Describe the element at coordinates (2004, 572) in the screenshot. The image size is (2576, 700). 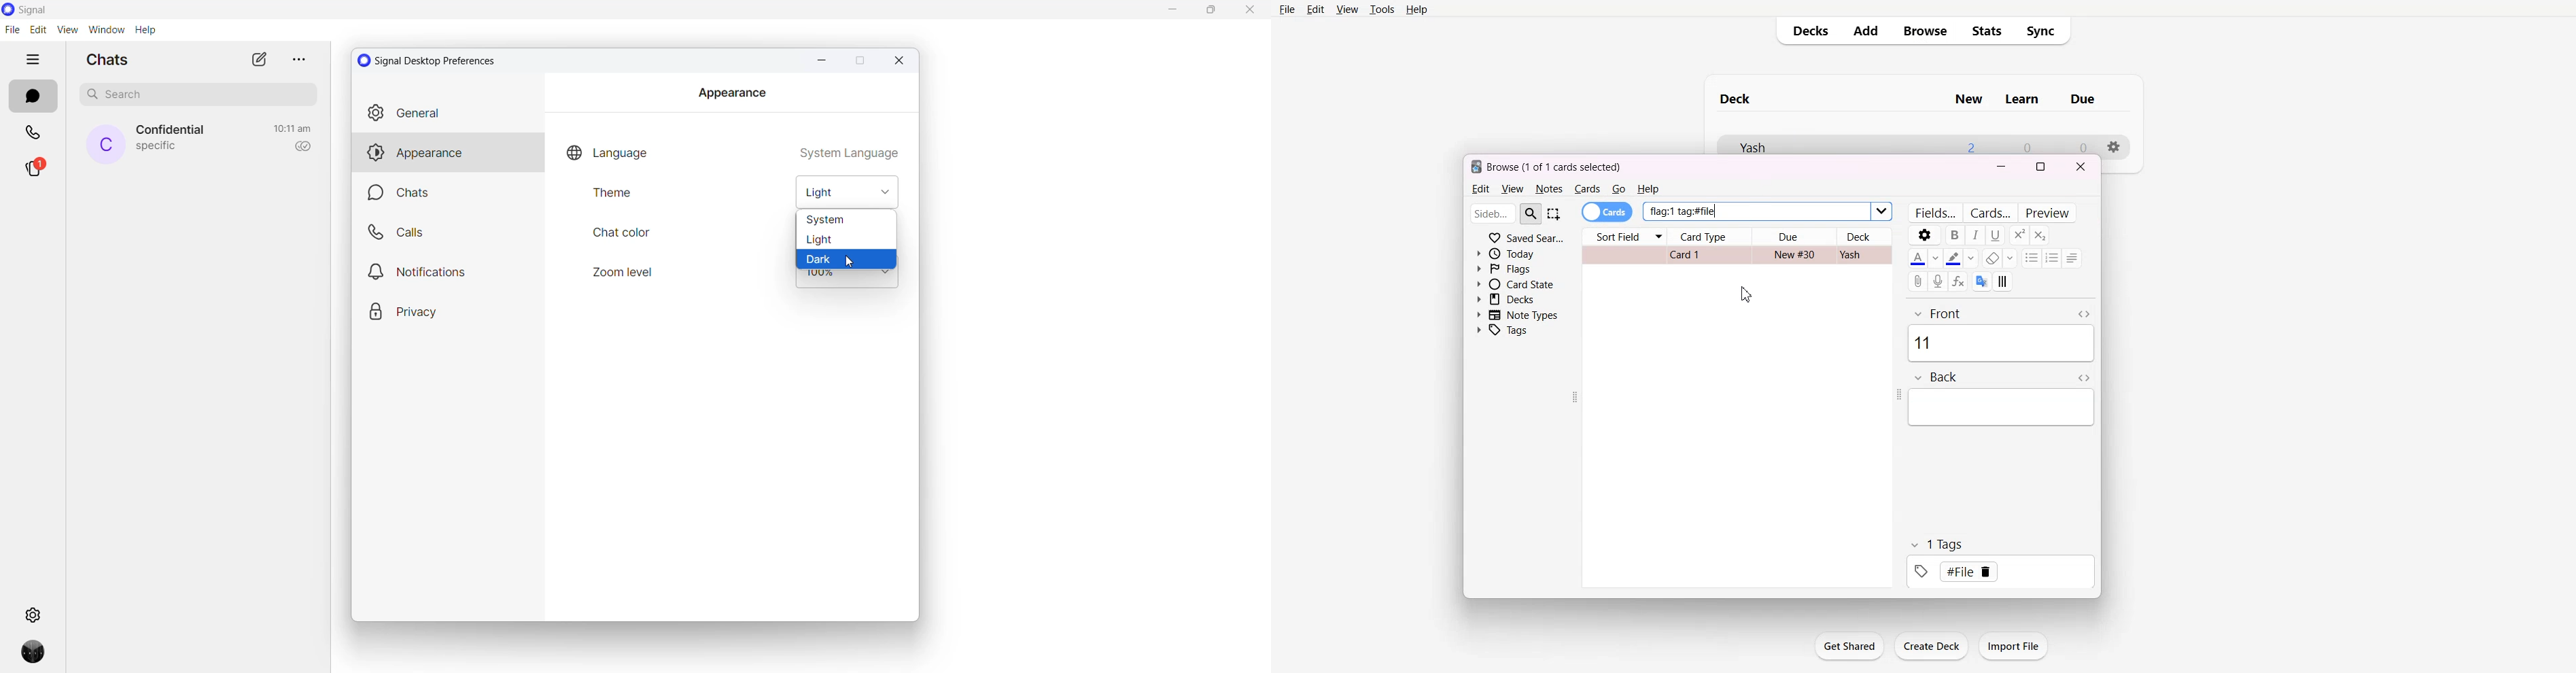
I see `Tag` at that location.